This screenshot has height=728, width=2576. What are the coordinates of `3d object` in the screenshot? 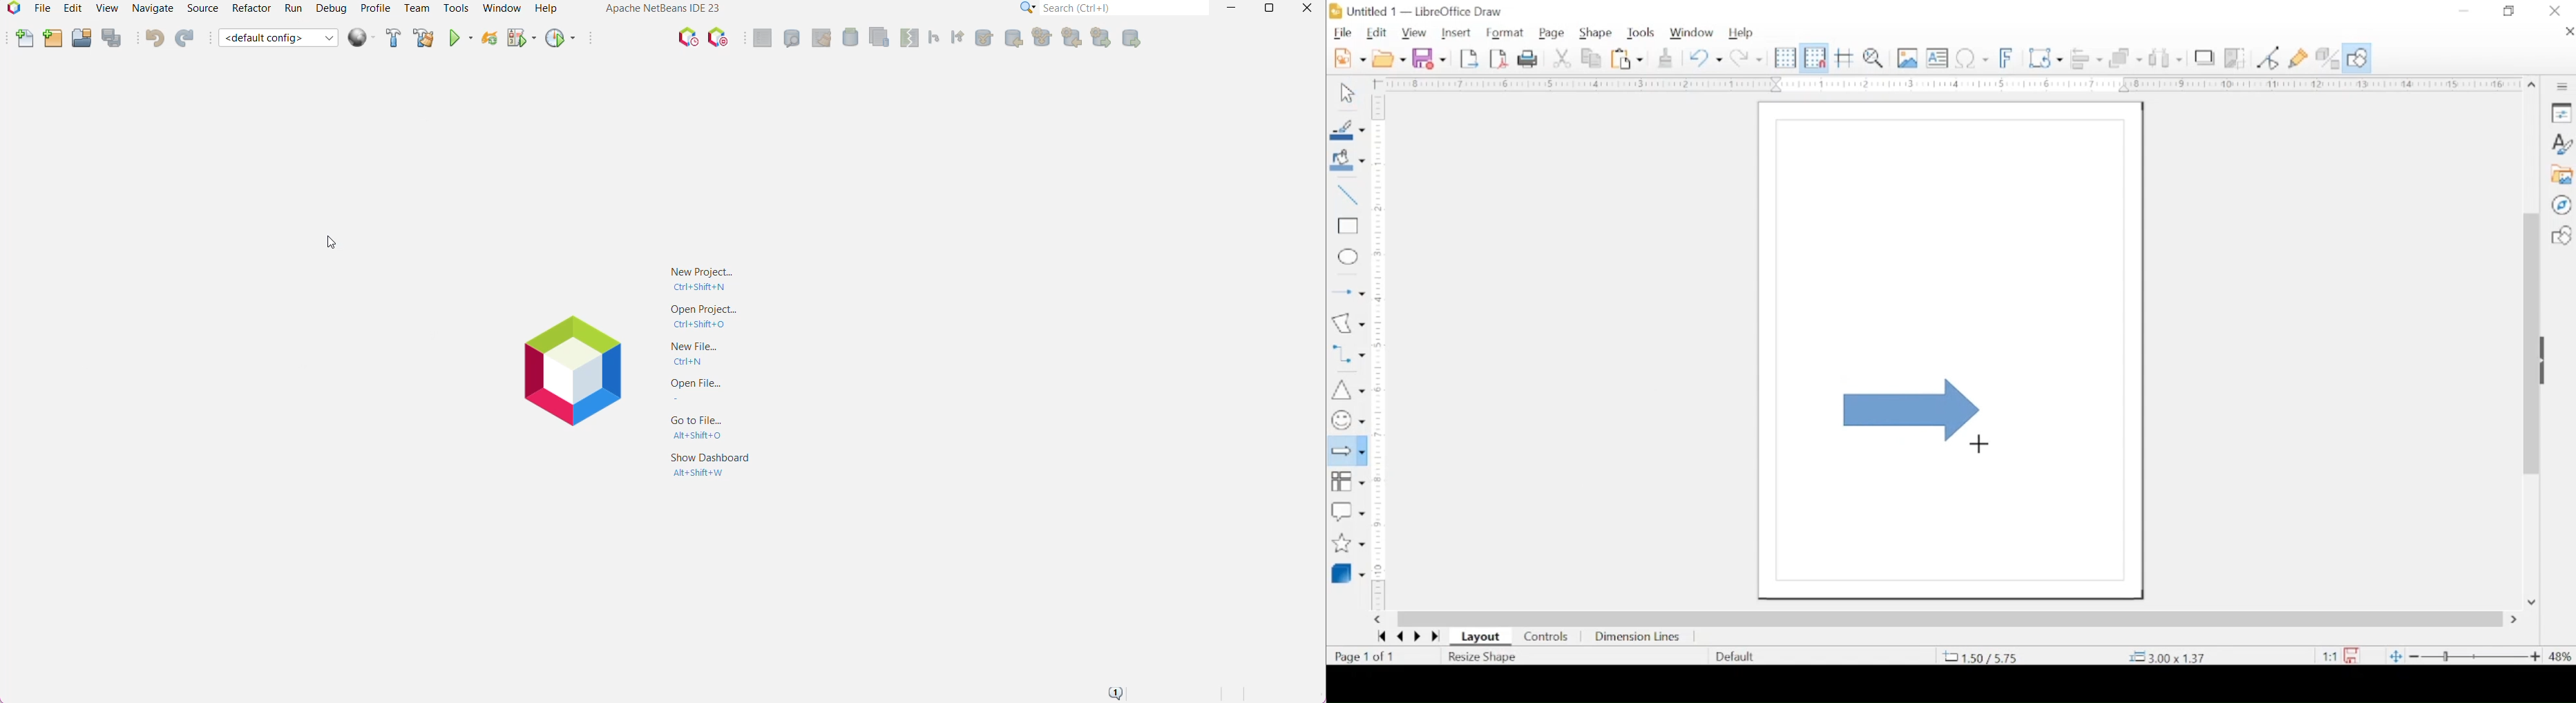 It's located at (1349, 573).